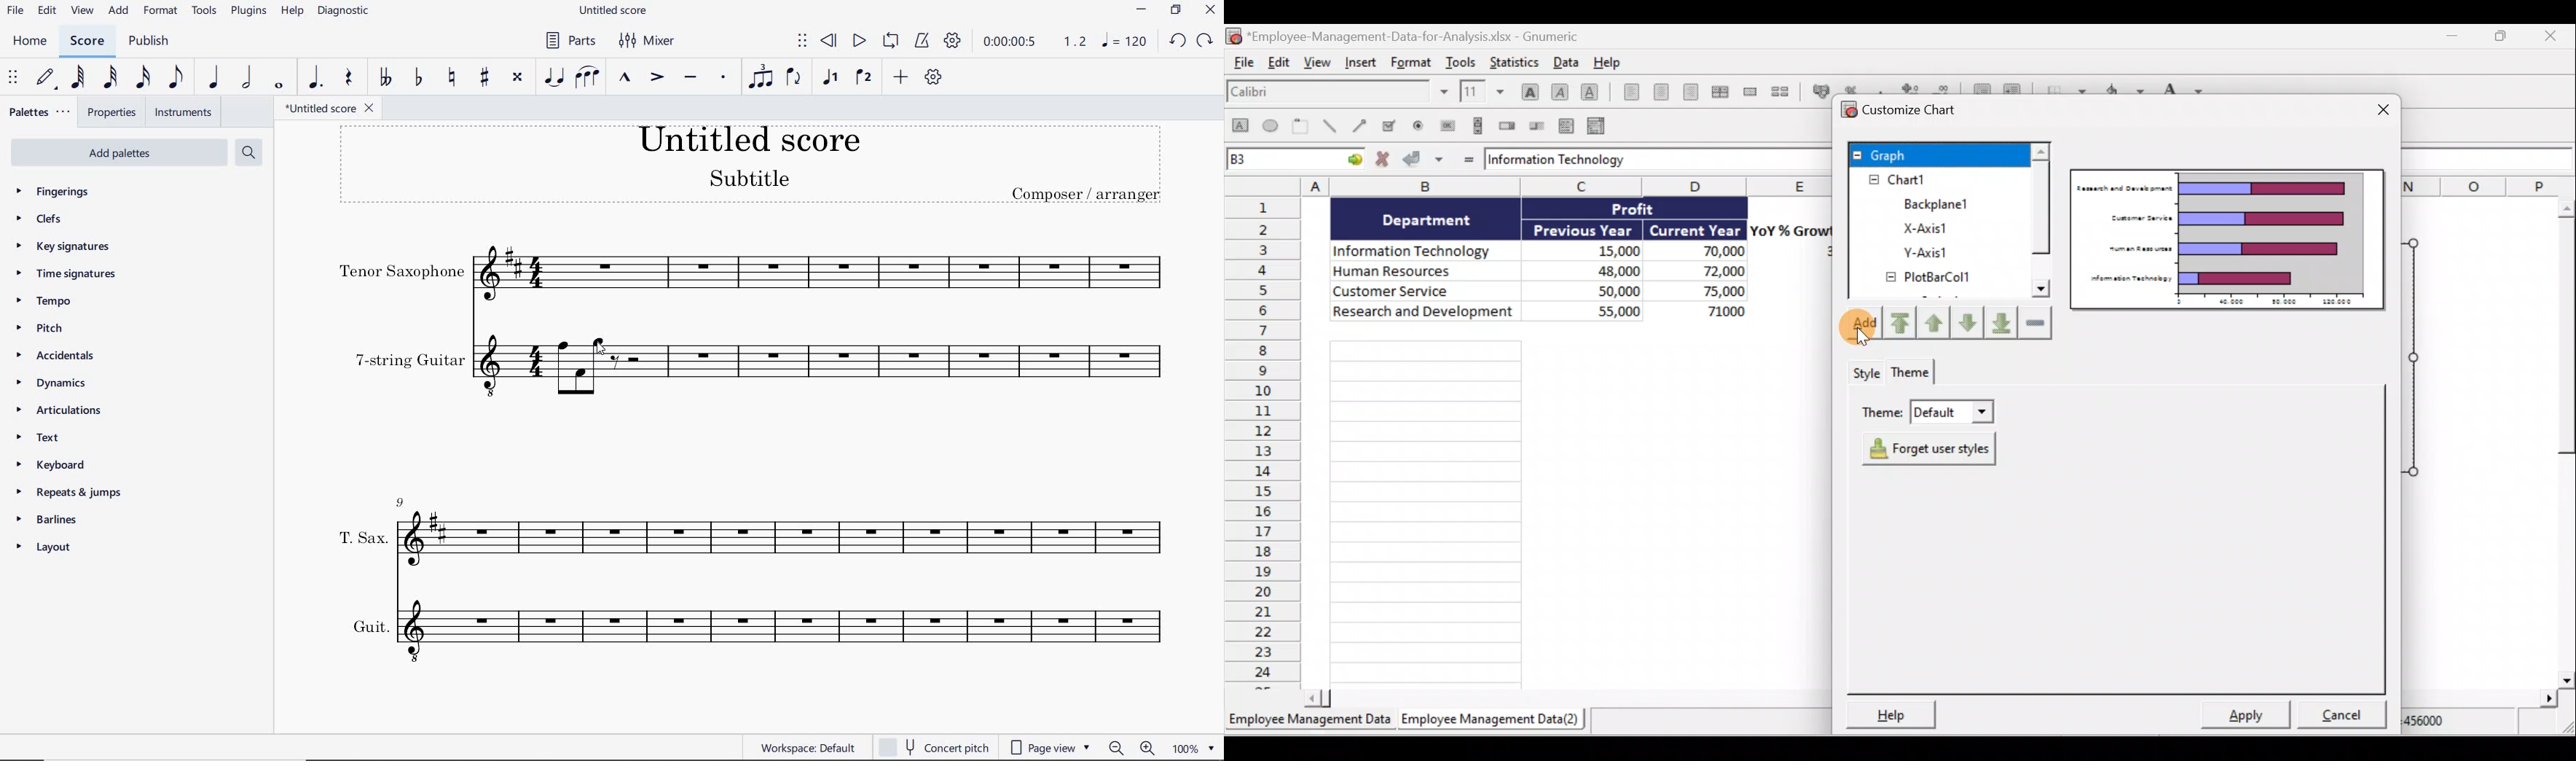  Describe the element at coordinates (315, 78) in the screenshot. I see `AUGMENTATION DOT` at that location.